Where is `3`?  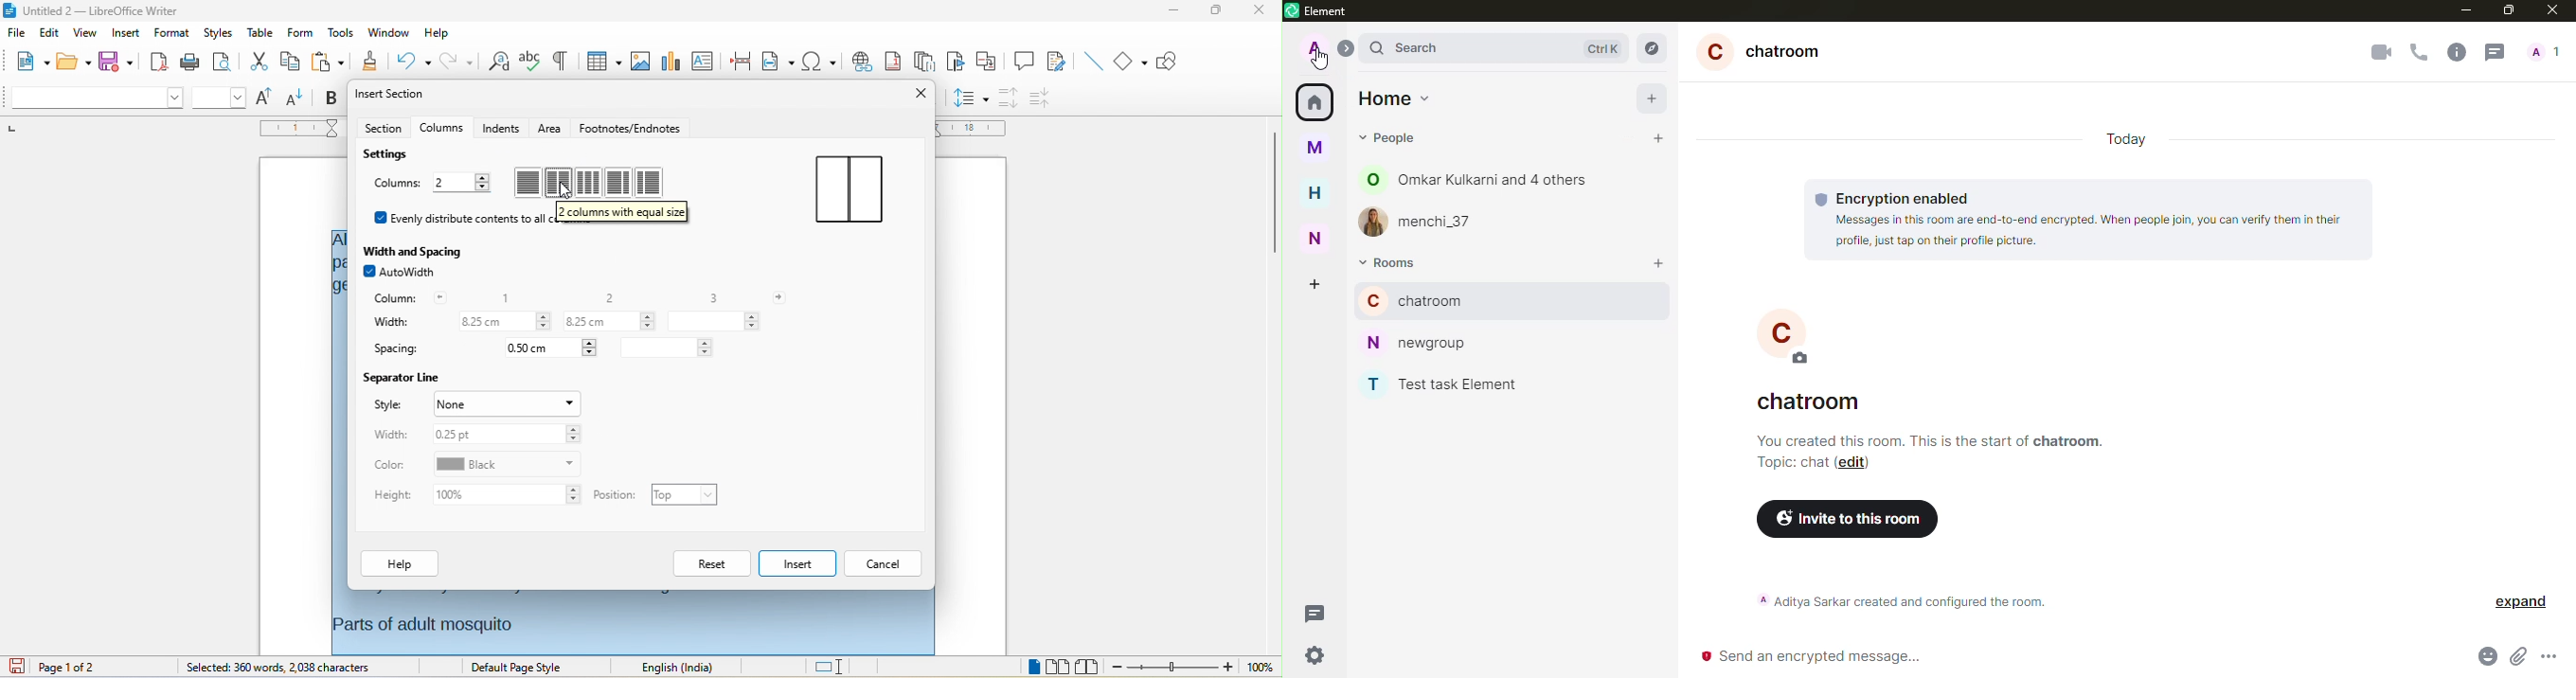 3 is located at coordinates (718, 296).